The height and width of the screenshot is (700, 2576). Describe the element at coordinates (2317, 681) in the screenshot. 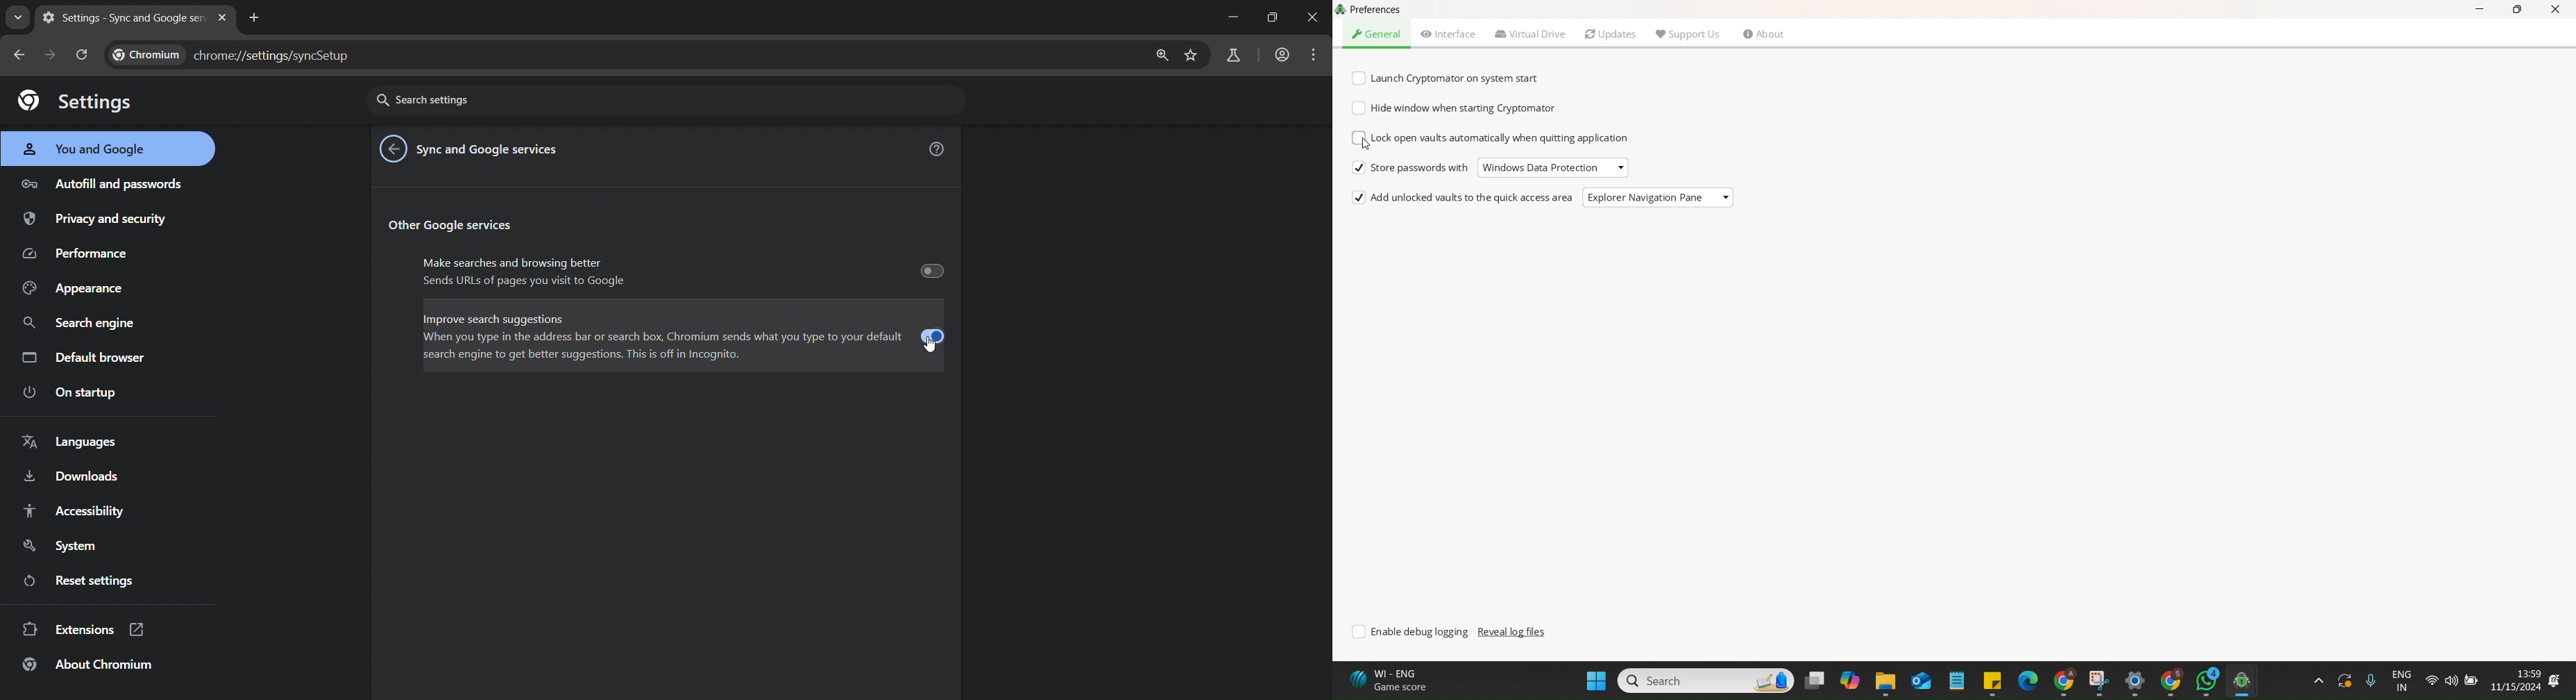

I see `Running Apps` at that location.